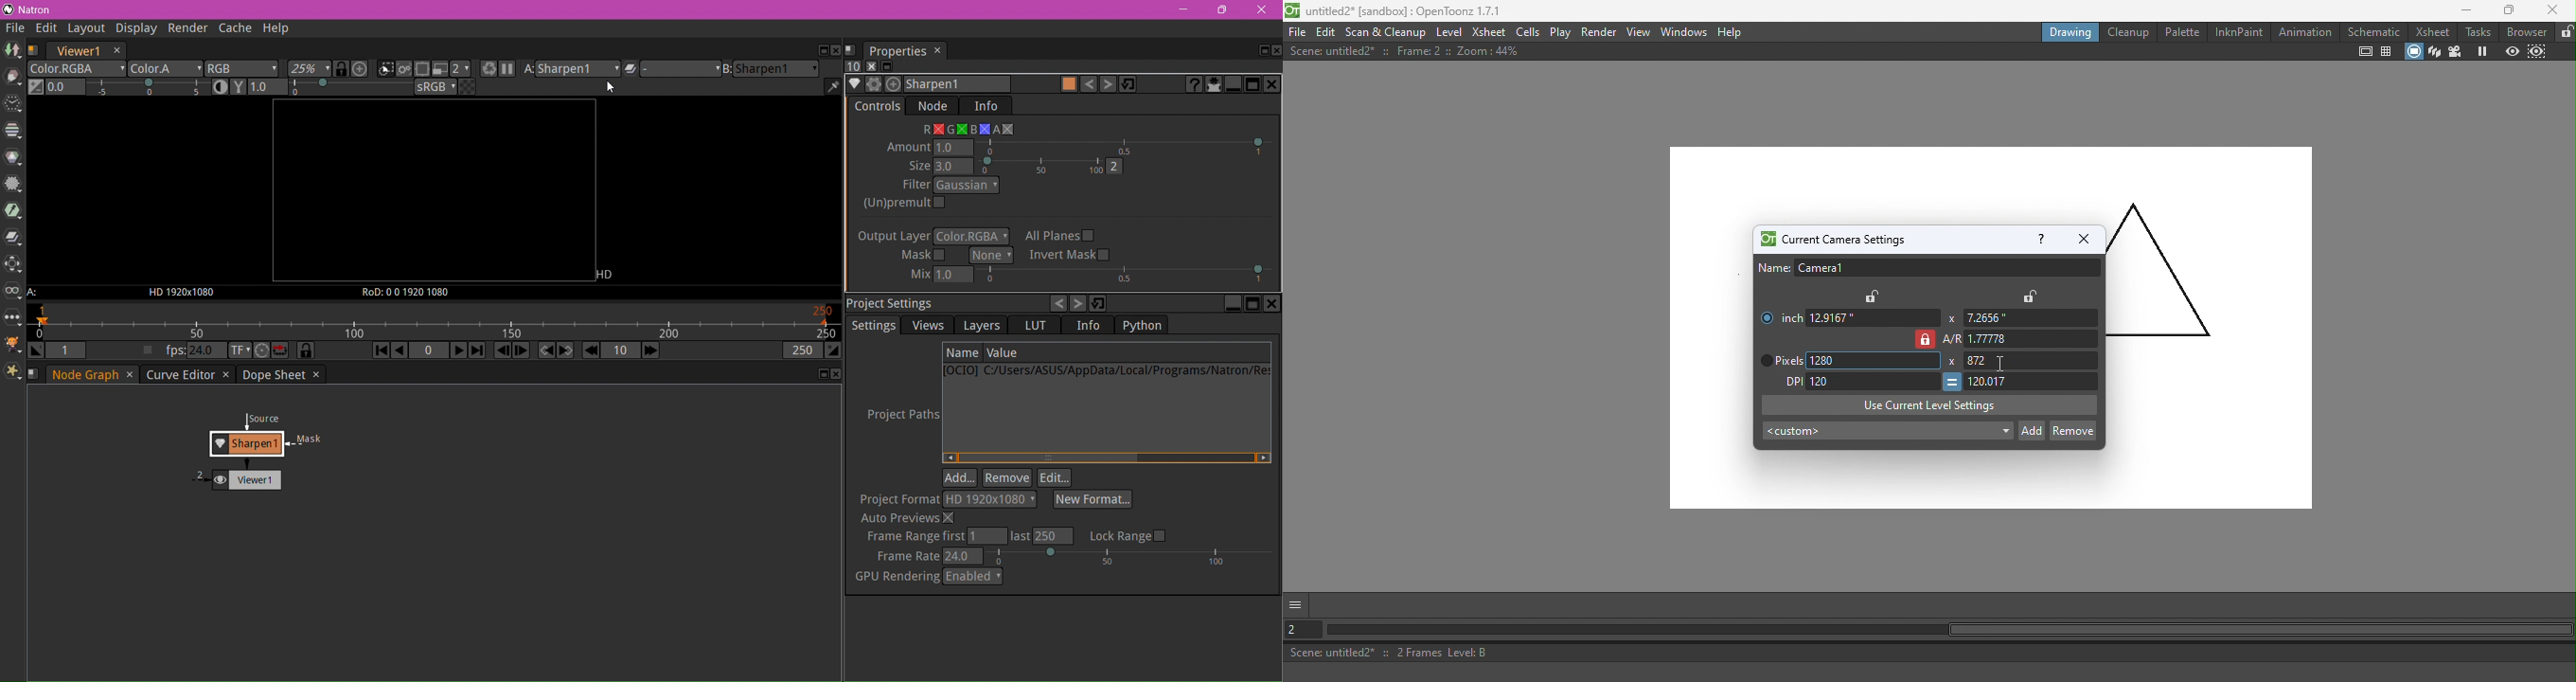 This screenshot has width=2576, height=700. I want to click on Help, so click(277, 29).